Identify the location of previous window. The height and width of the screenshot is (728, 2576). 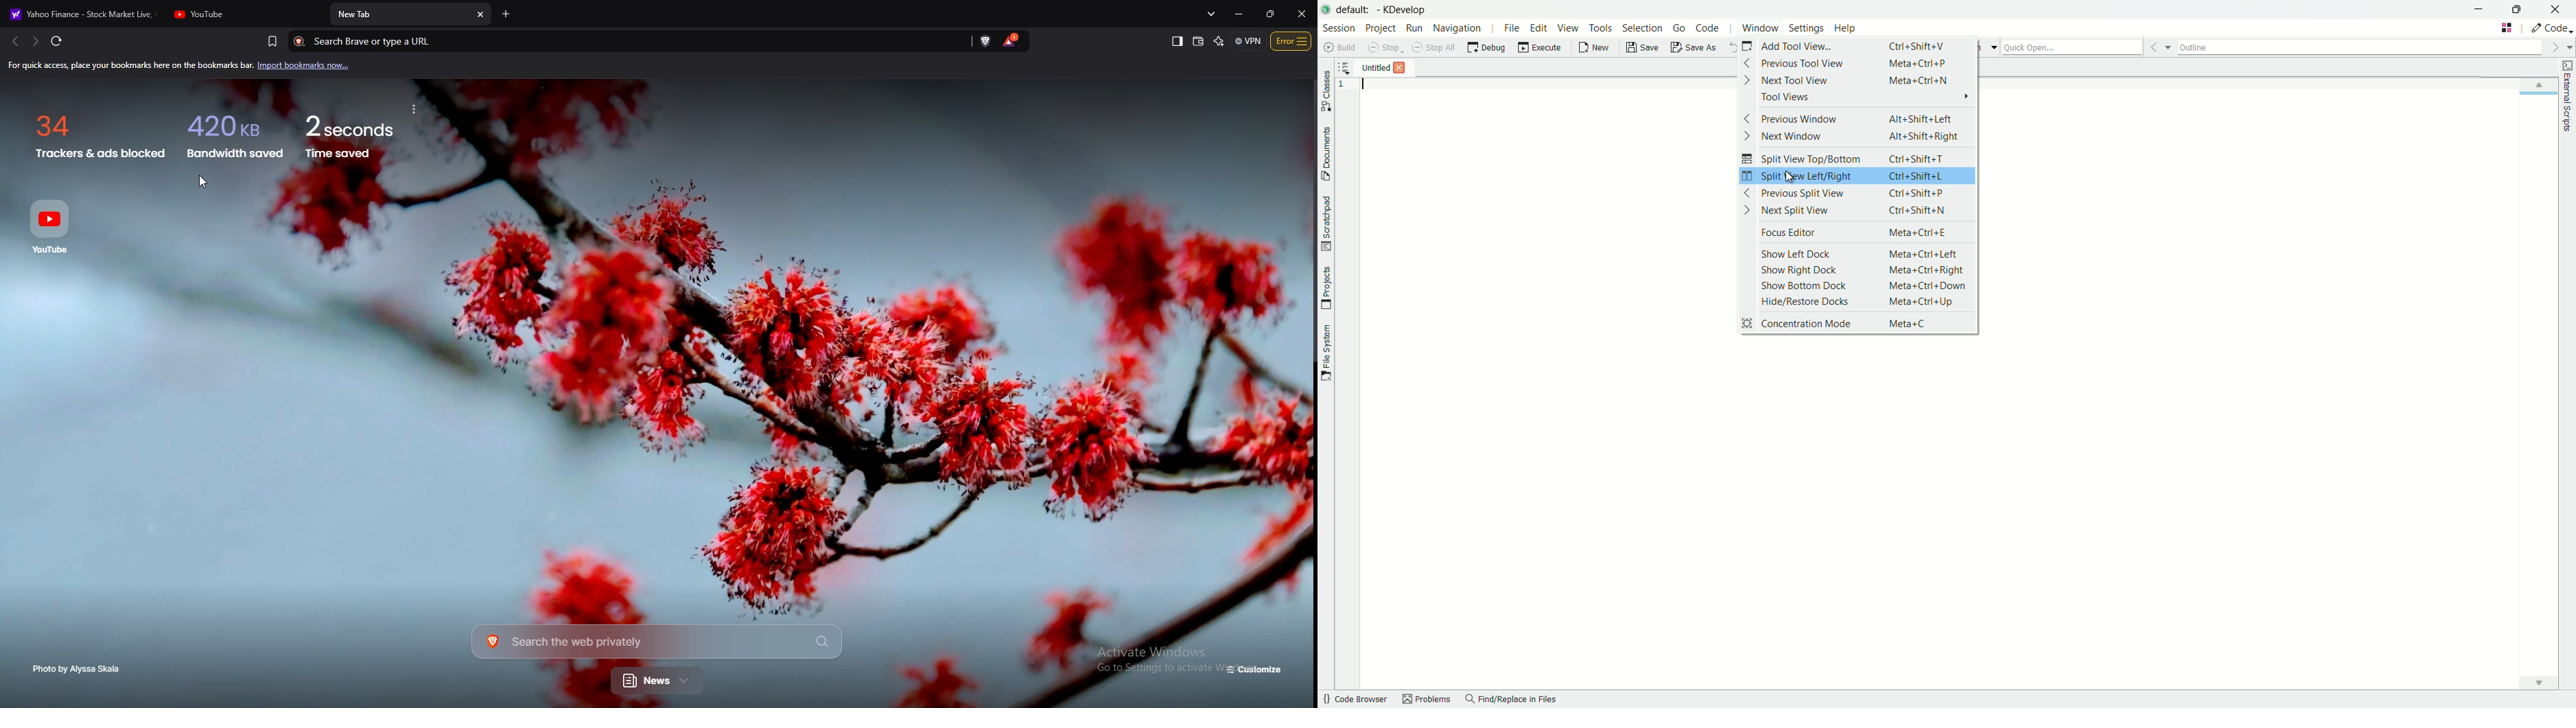
(1806, 119).